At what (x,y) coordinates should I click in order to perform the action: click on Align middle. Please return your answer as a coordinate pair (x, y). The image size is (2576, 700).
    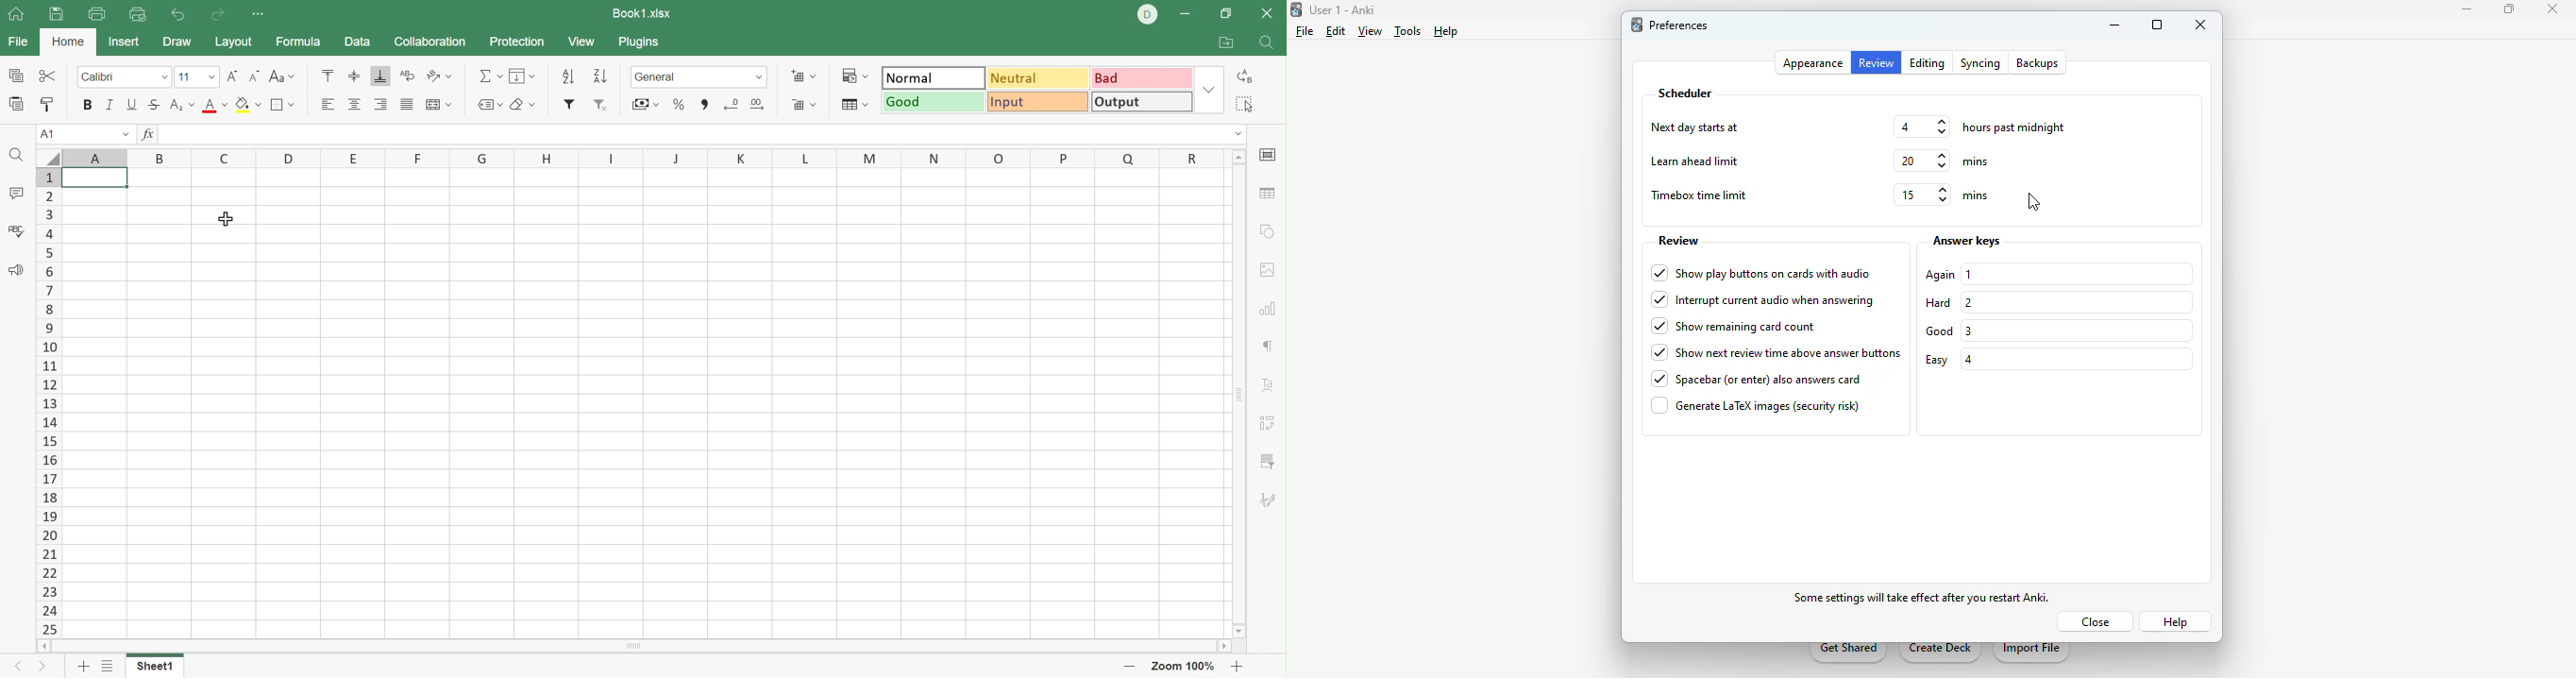
    Looking at the image, I should click on (352, 75).